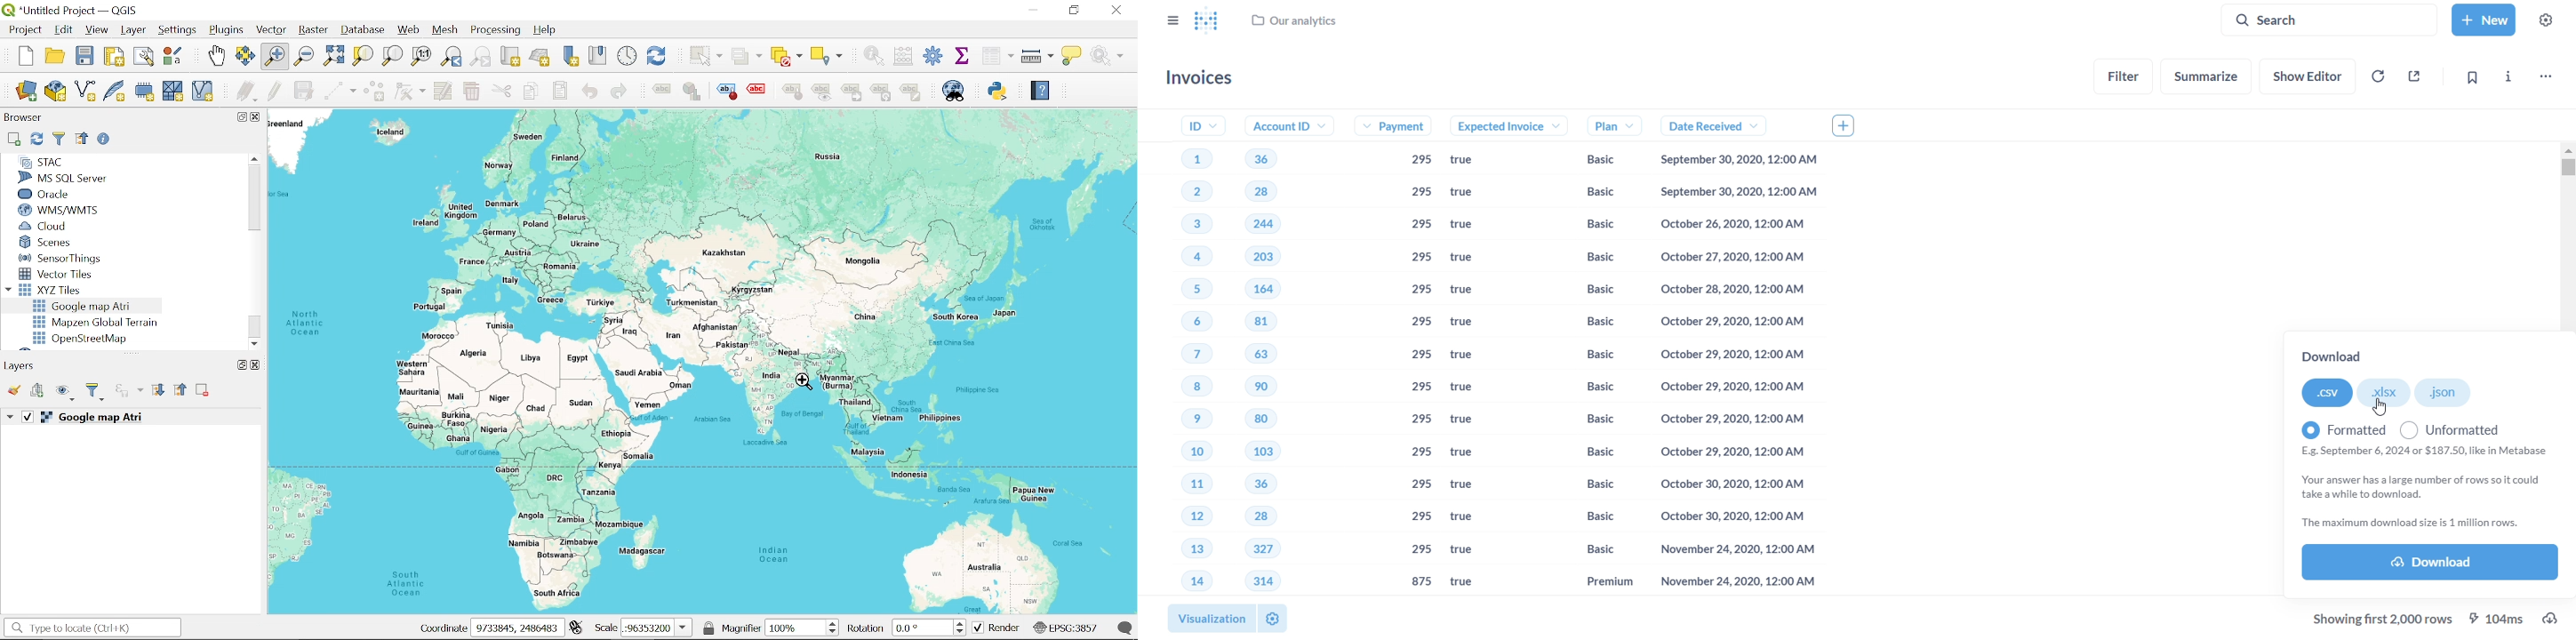  What do you see at coordinates (66, 395) in the screenshot?
I see `Manage map themes` at bounding box center [66, 395].